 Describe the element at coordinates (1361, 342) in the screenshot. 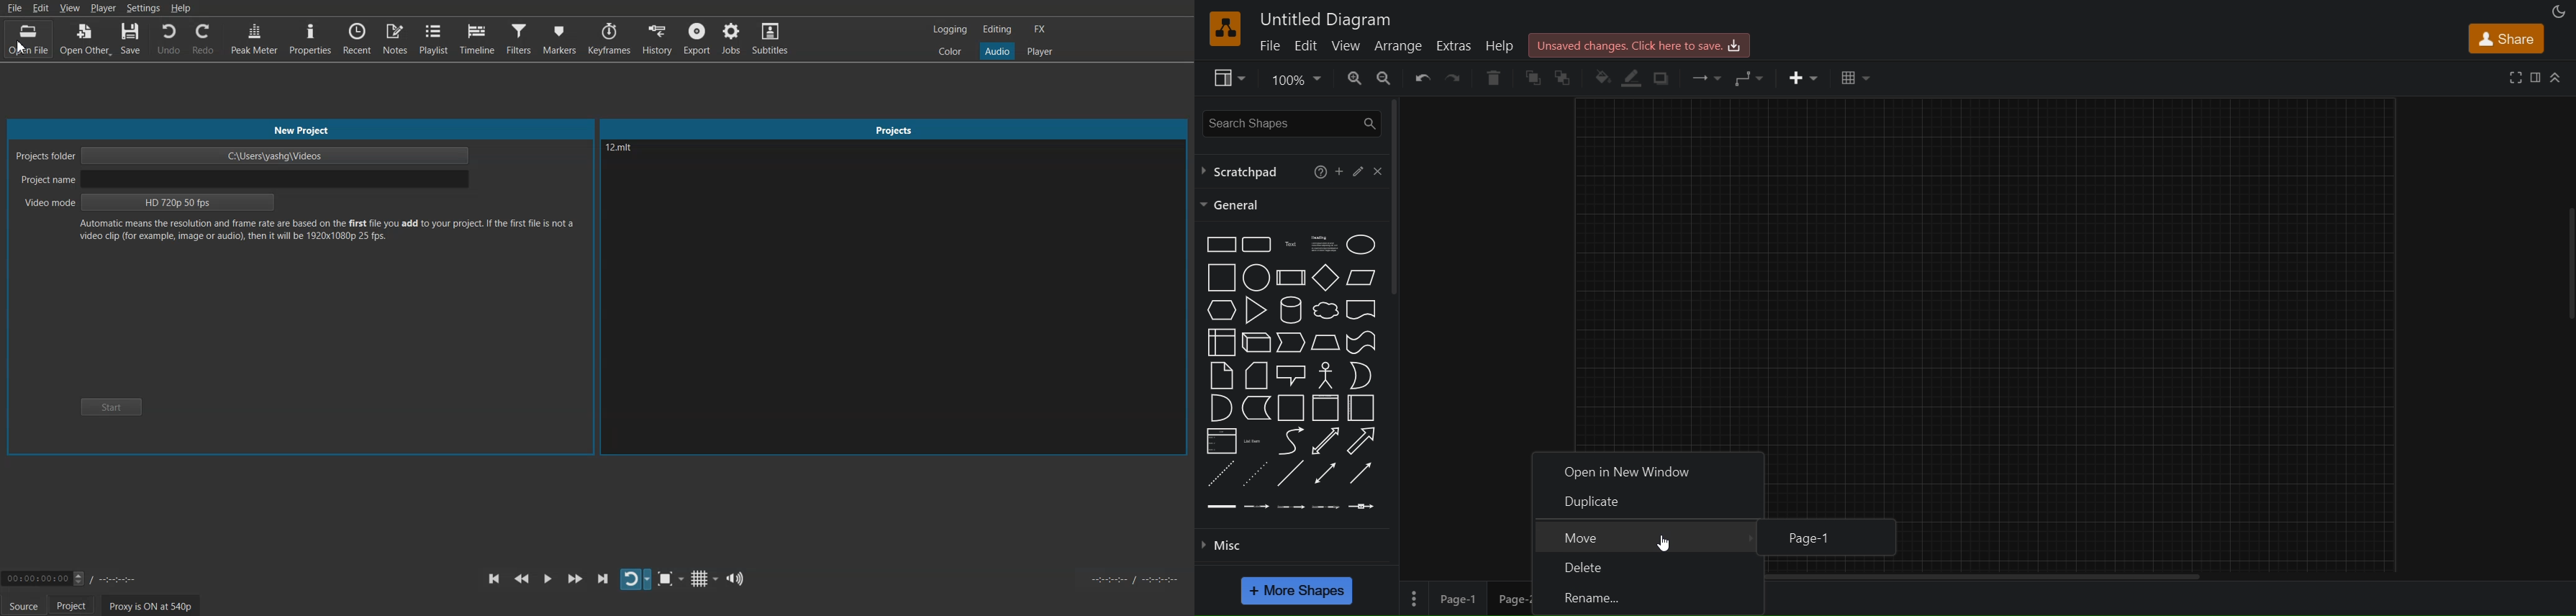

I see `tape` at that location.